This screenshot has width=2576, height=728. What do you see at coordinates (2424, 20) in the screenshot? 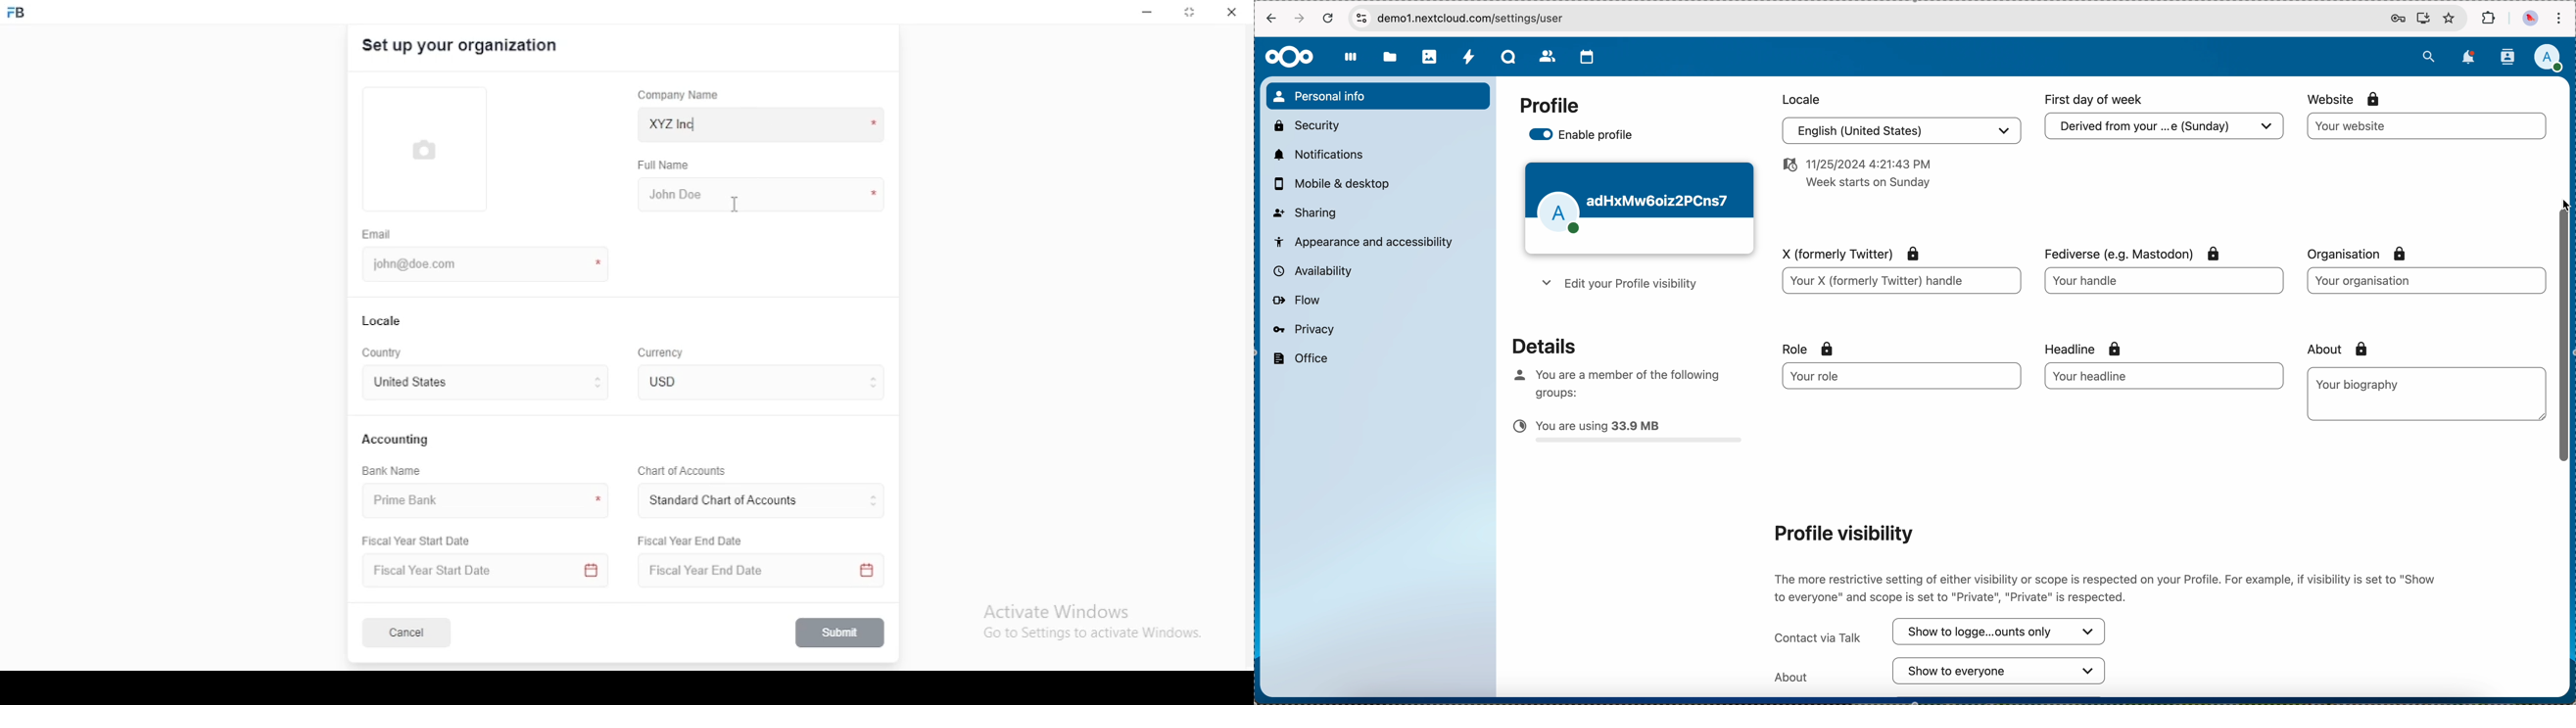
I see `install Nextcloud` at bounding box center [2424, 20].